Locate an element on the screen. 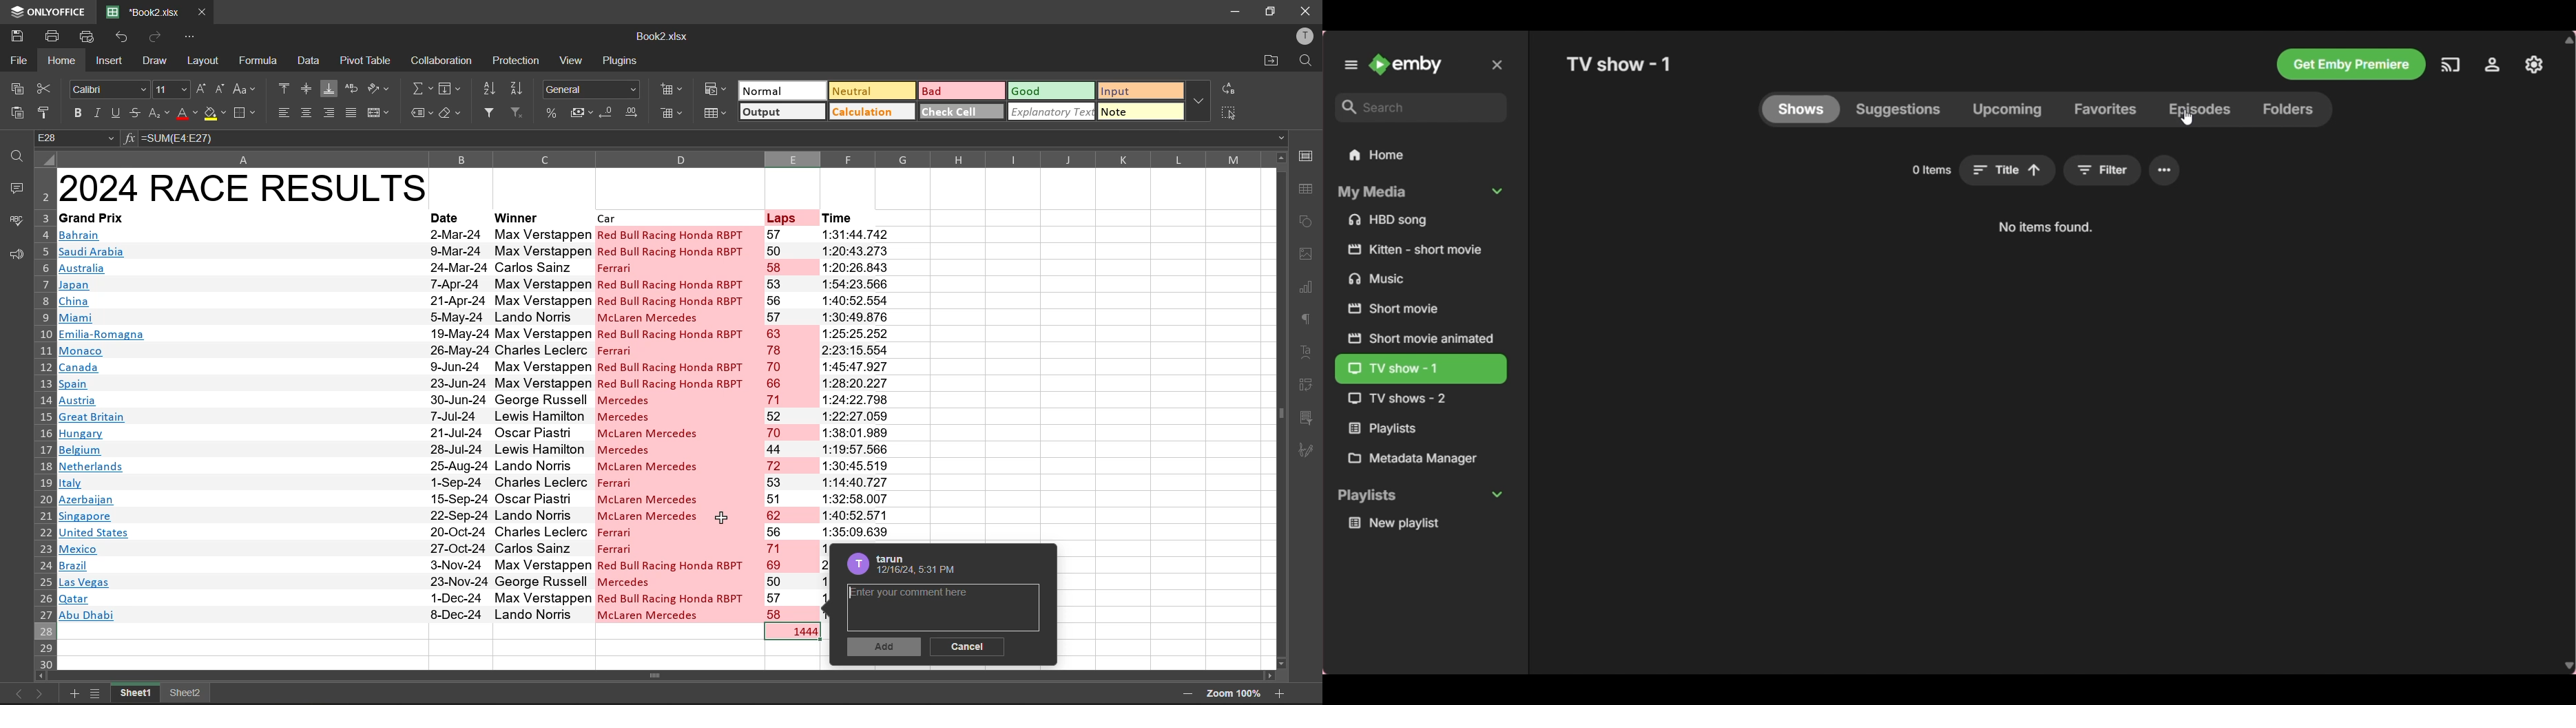  named ranges is located at coordinates (421, 111).